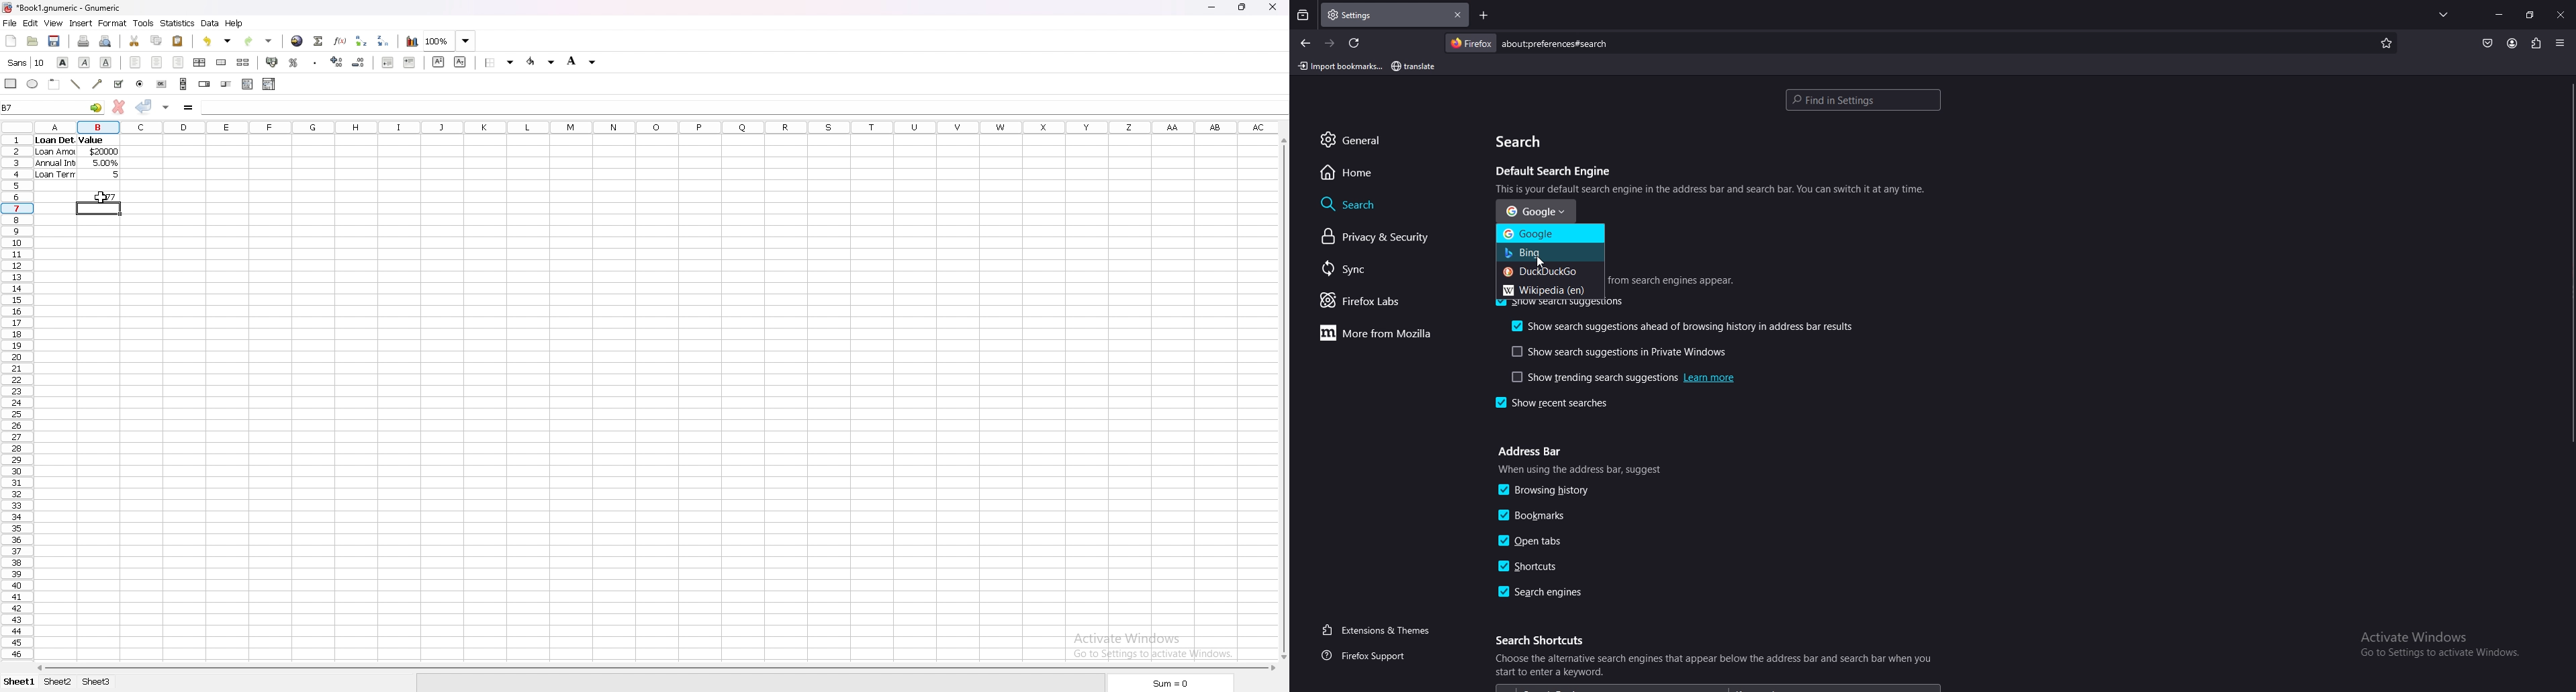 This screenshot has width=2576, height=700. I want to click on summation, so click(319, 42).